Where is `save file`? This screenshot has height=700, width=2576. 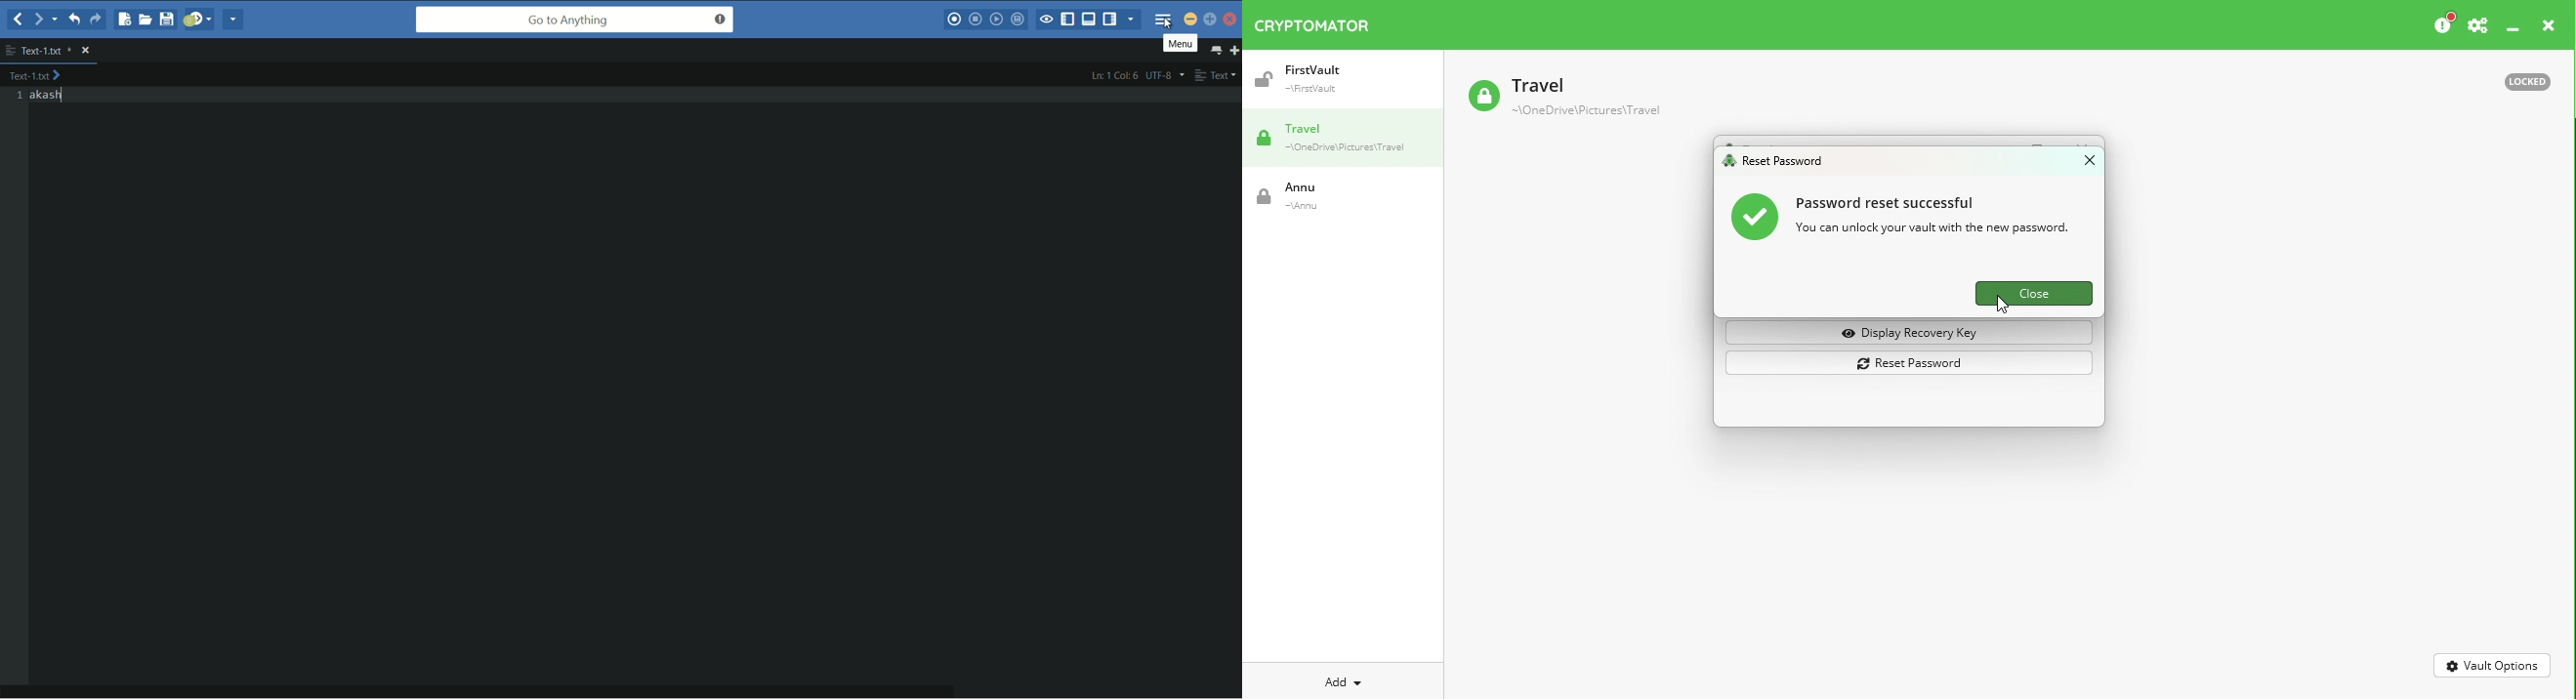 save file is located at coordinates (168, 19).